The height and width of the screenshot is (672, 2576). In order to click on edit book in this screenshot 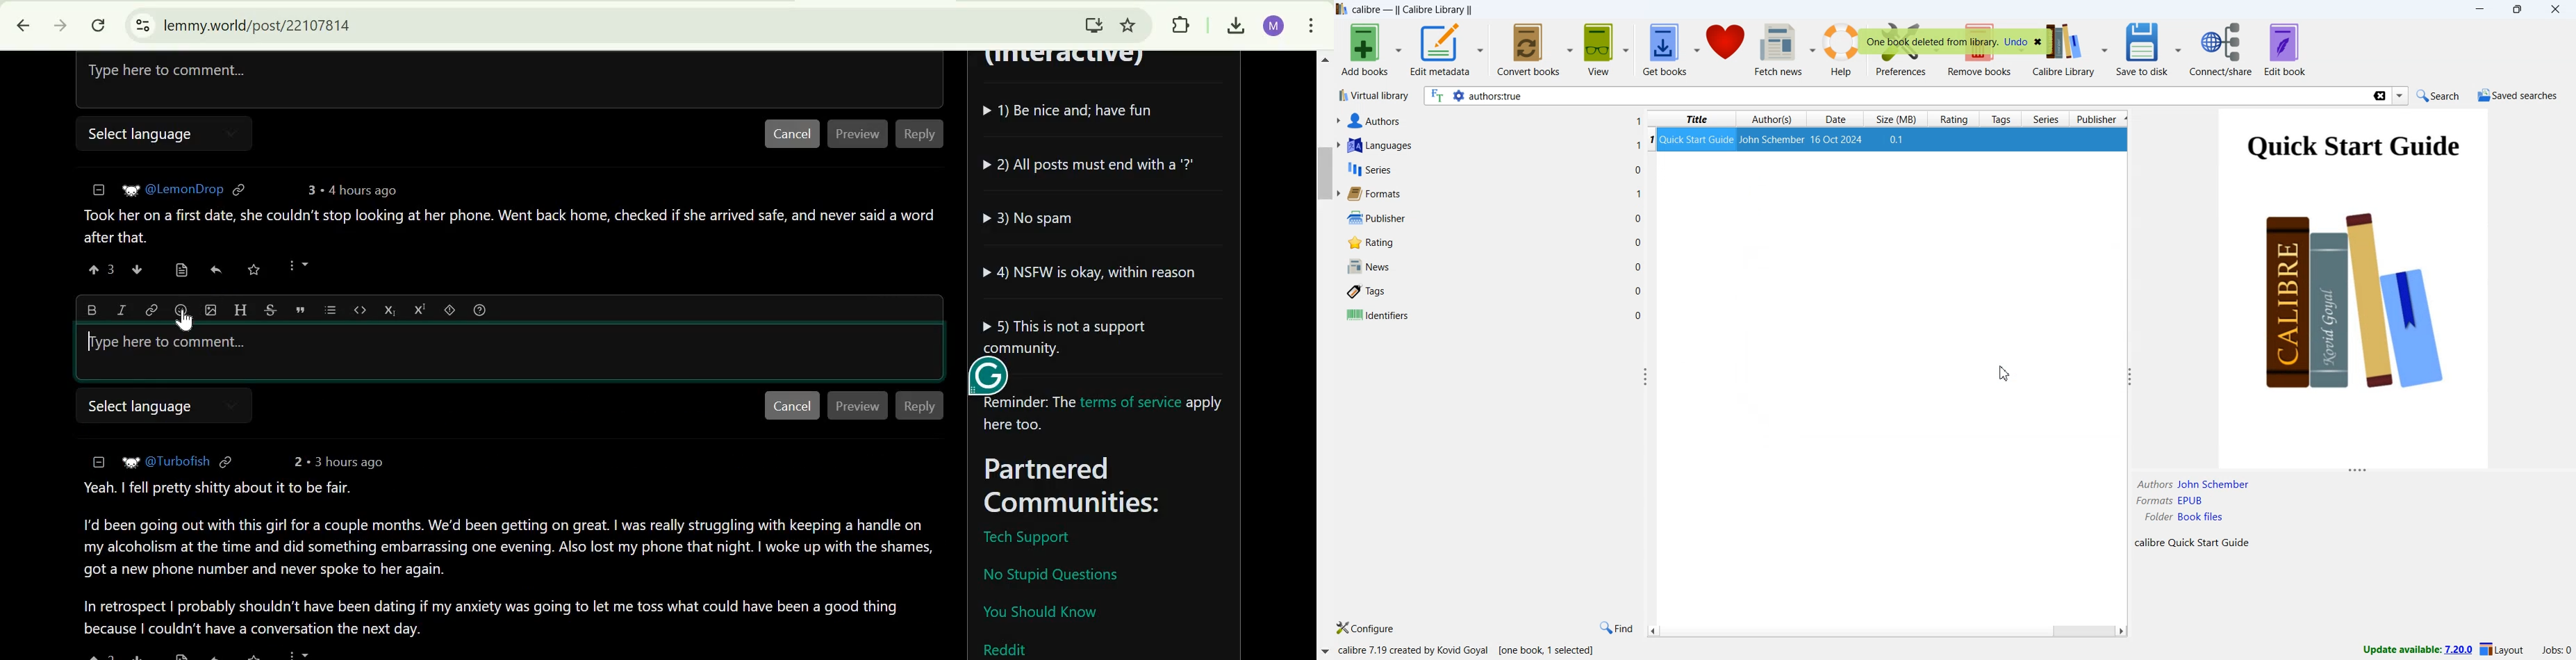, I will do `click(2286, 49)`.